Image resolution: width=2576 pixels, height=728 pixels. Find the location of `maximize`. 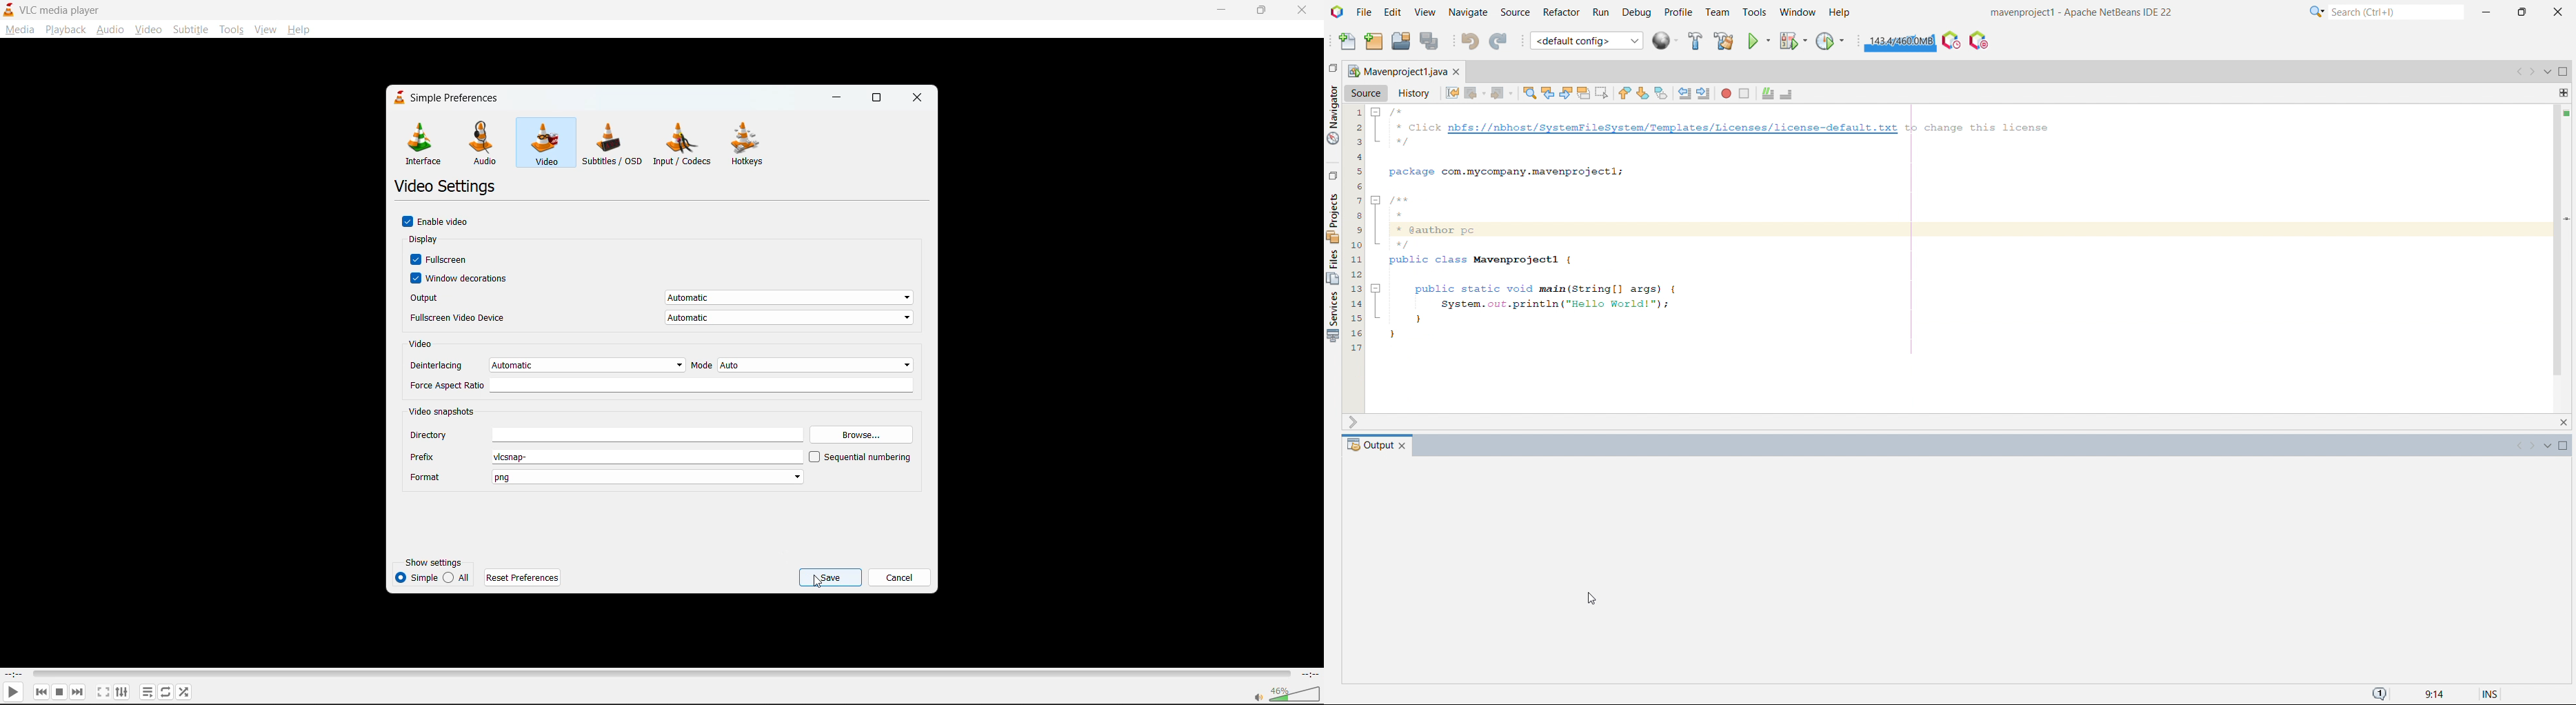

maximize is located at coordinates (1262, 9).